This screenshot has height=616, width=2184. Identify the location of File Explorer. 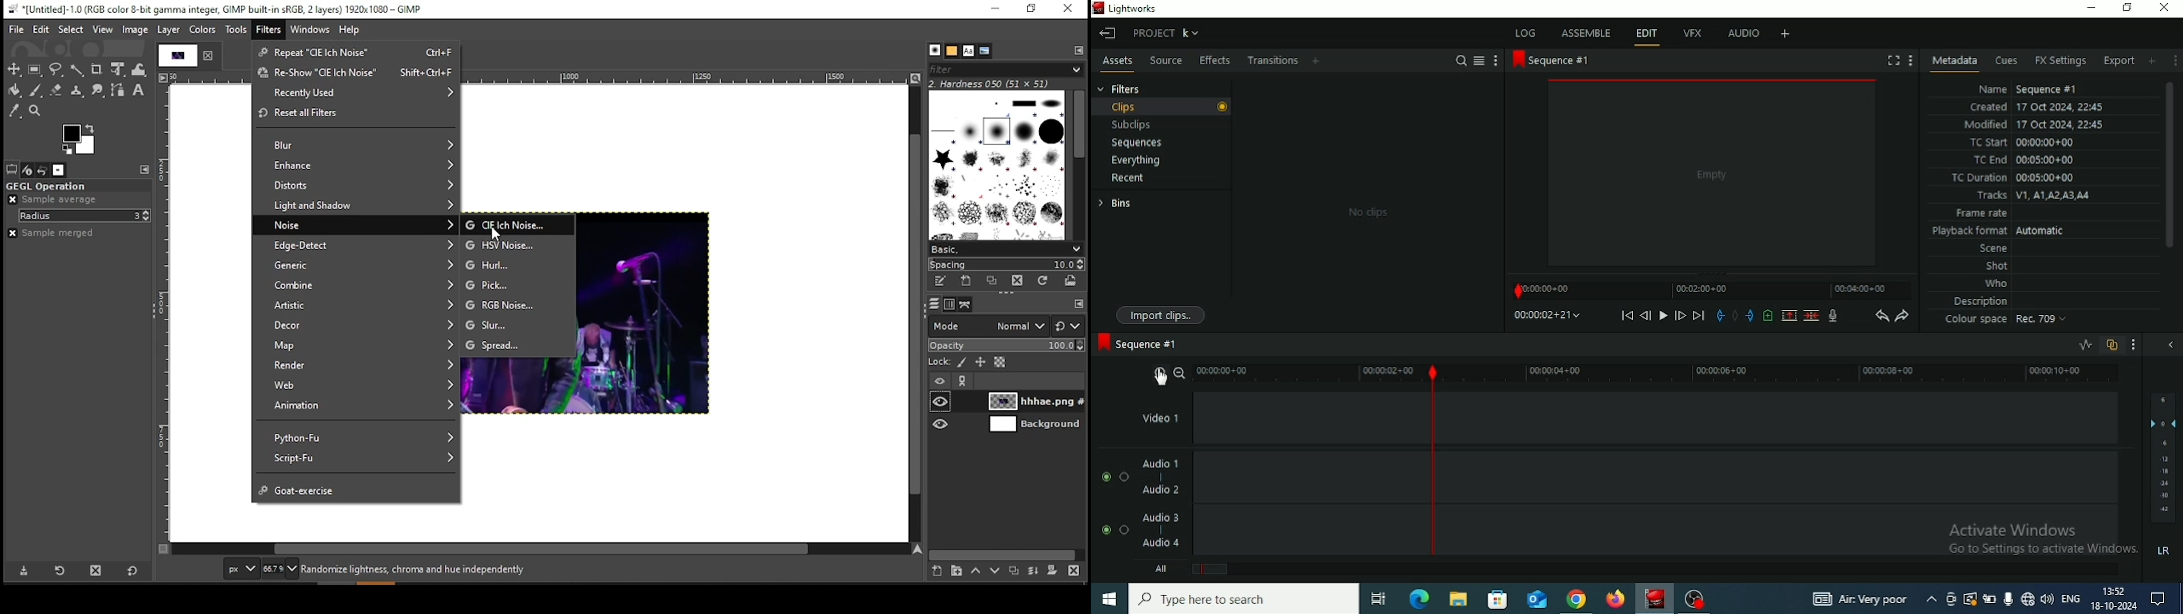
(1458, 600).